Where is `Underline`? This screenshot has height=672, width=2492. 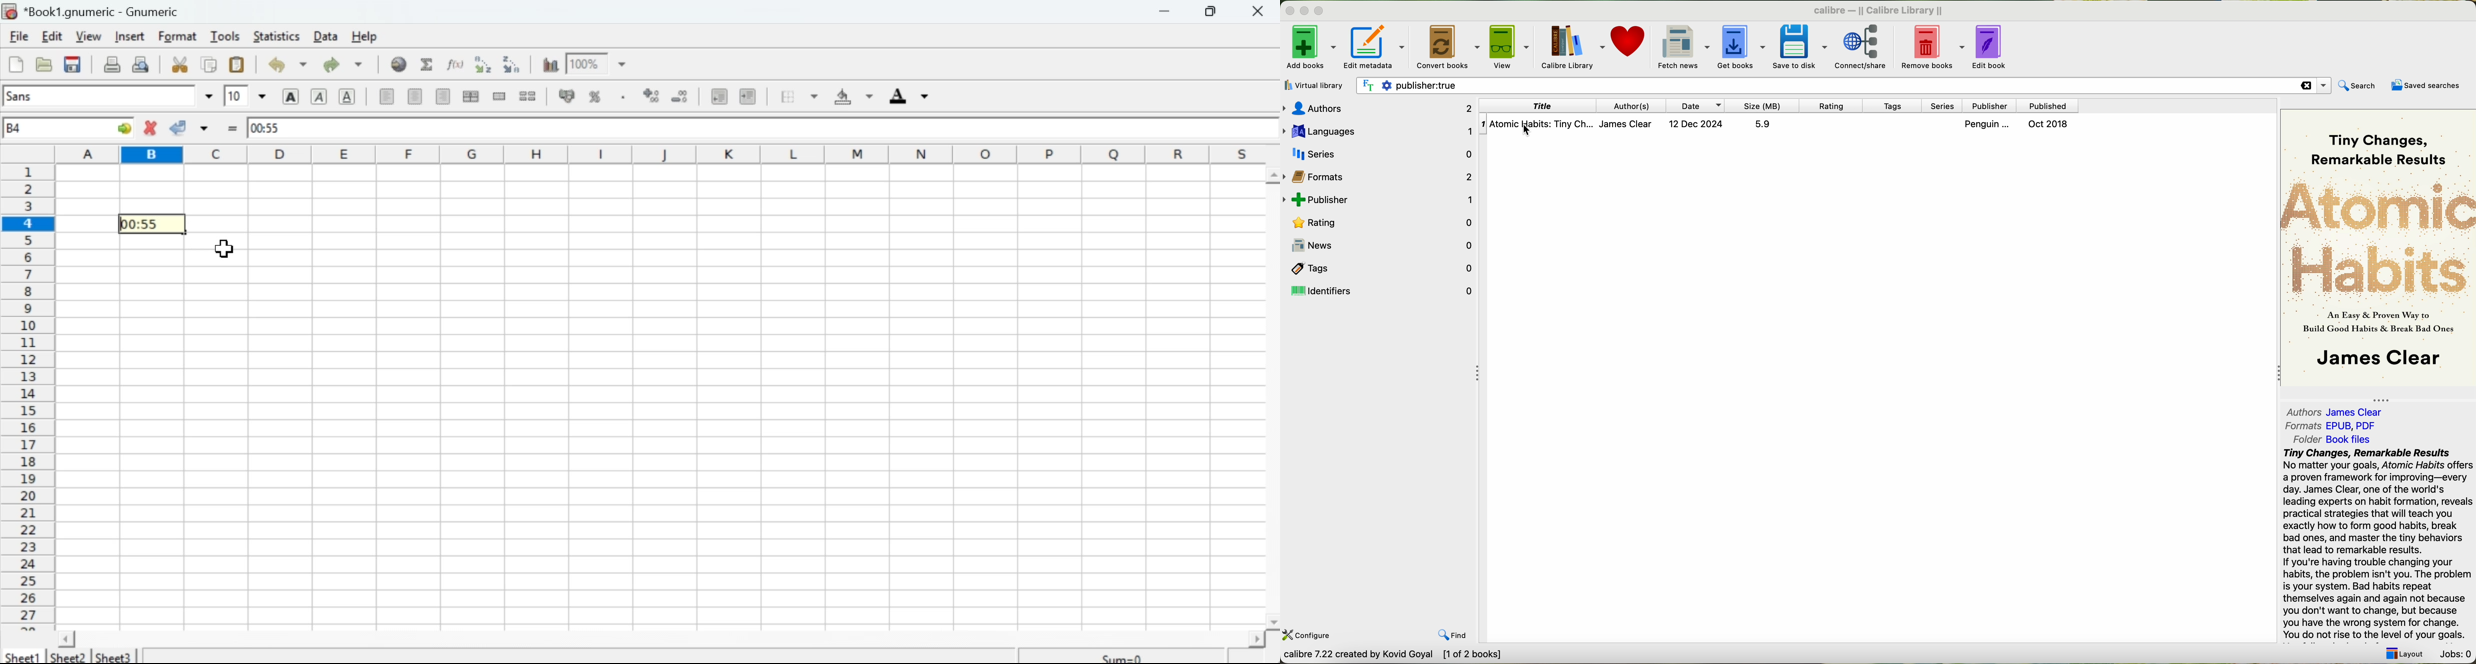
Underline is located at coordinates (349, 96).